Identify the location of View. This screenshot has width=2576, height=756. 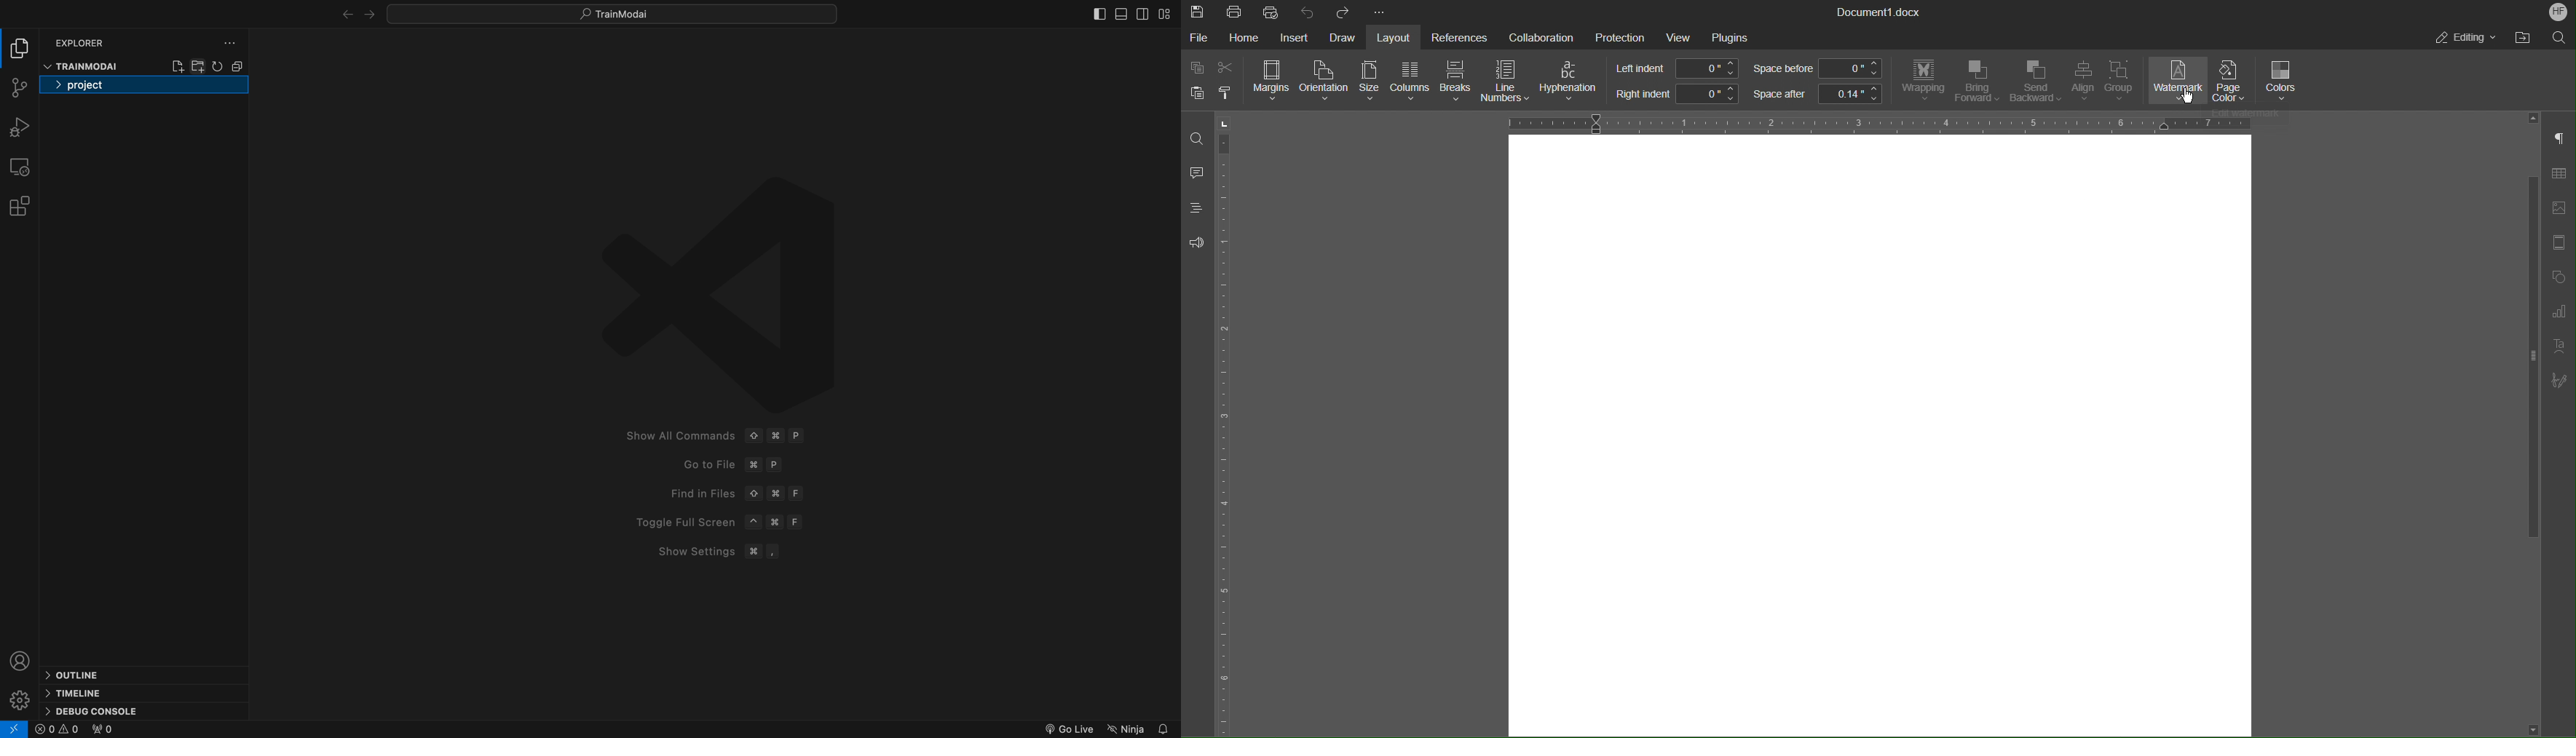
(1680, 37).